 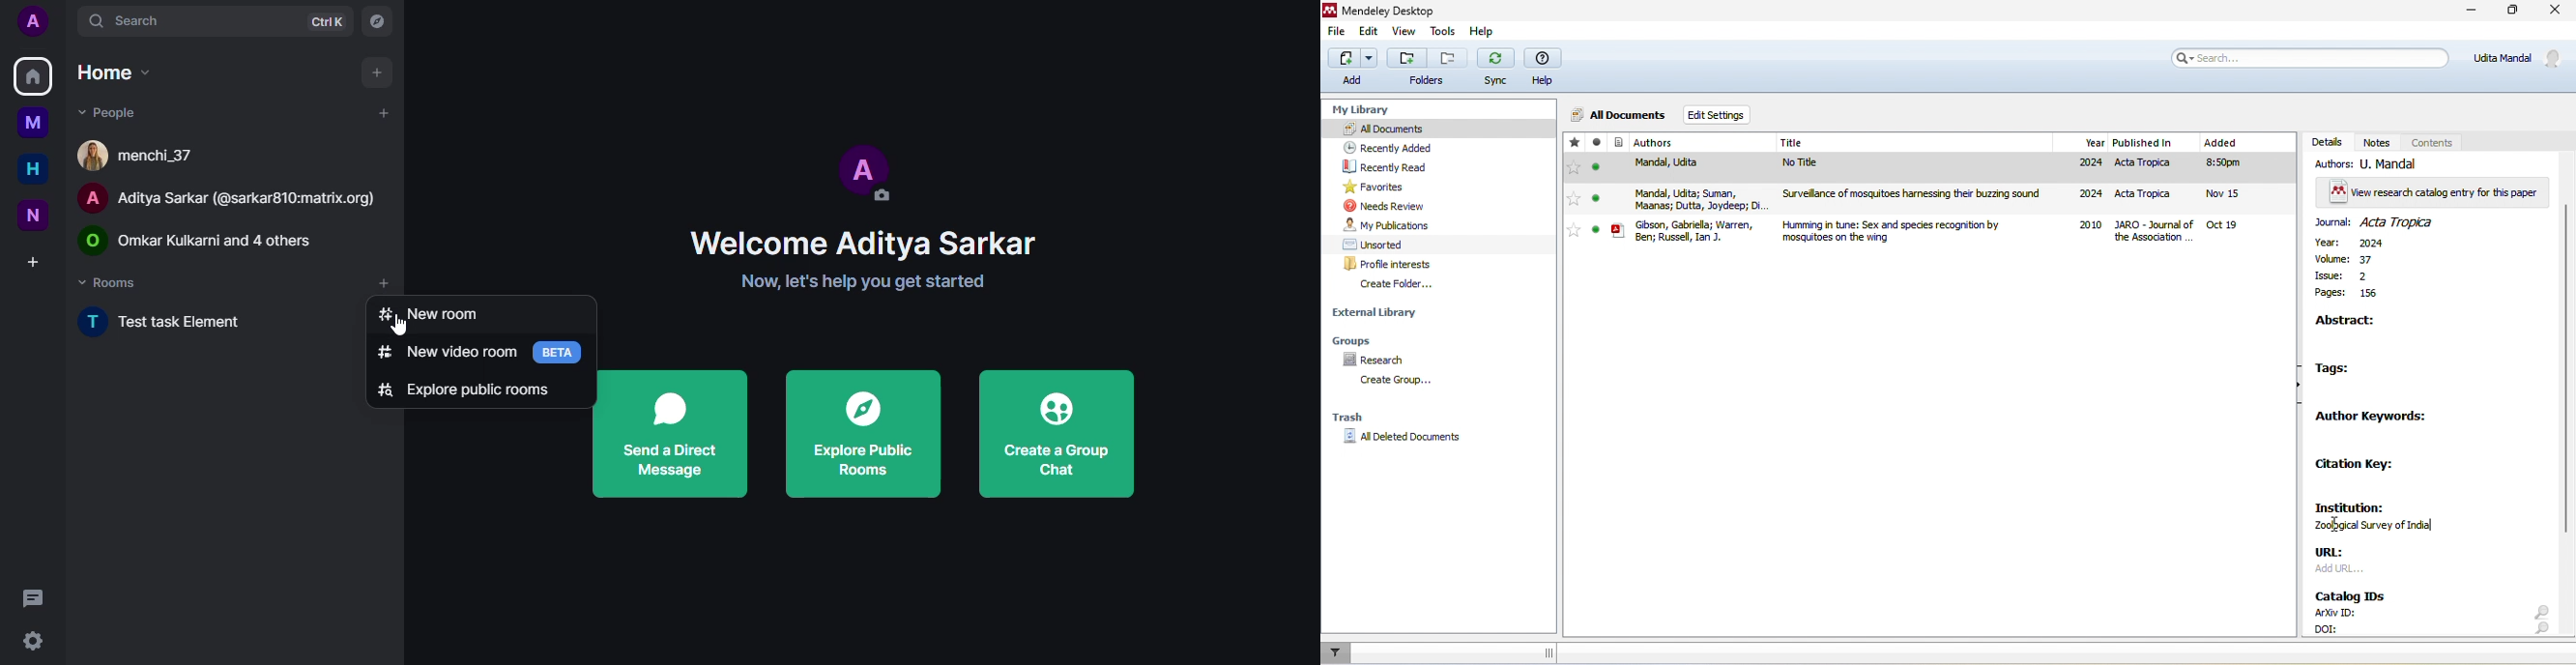 I want to click on favourites, so click(x=1380, y=187).